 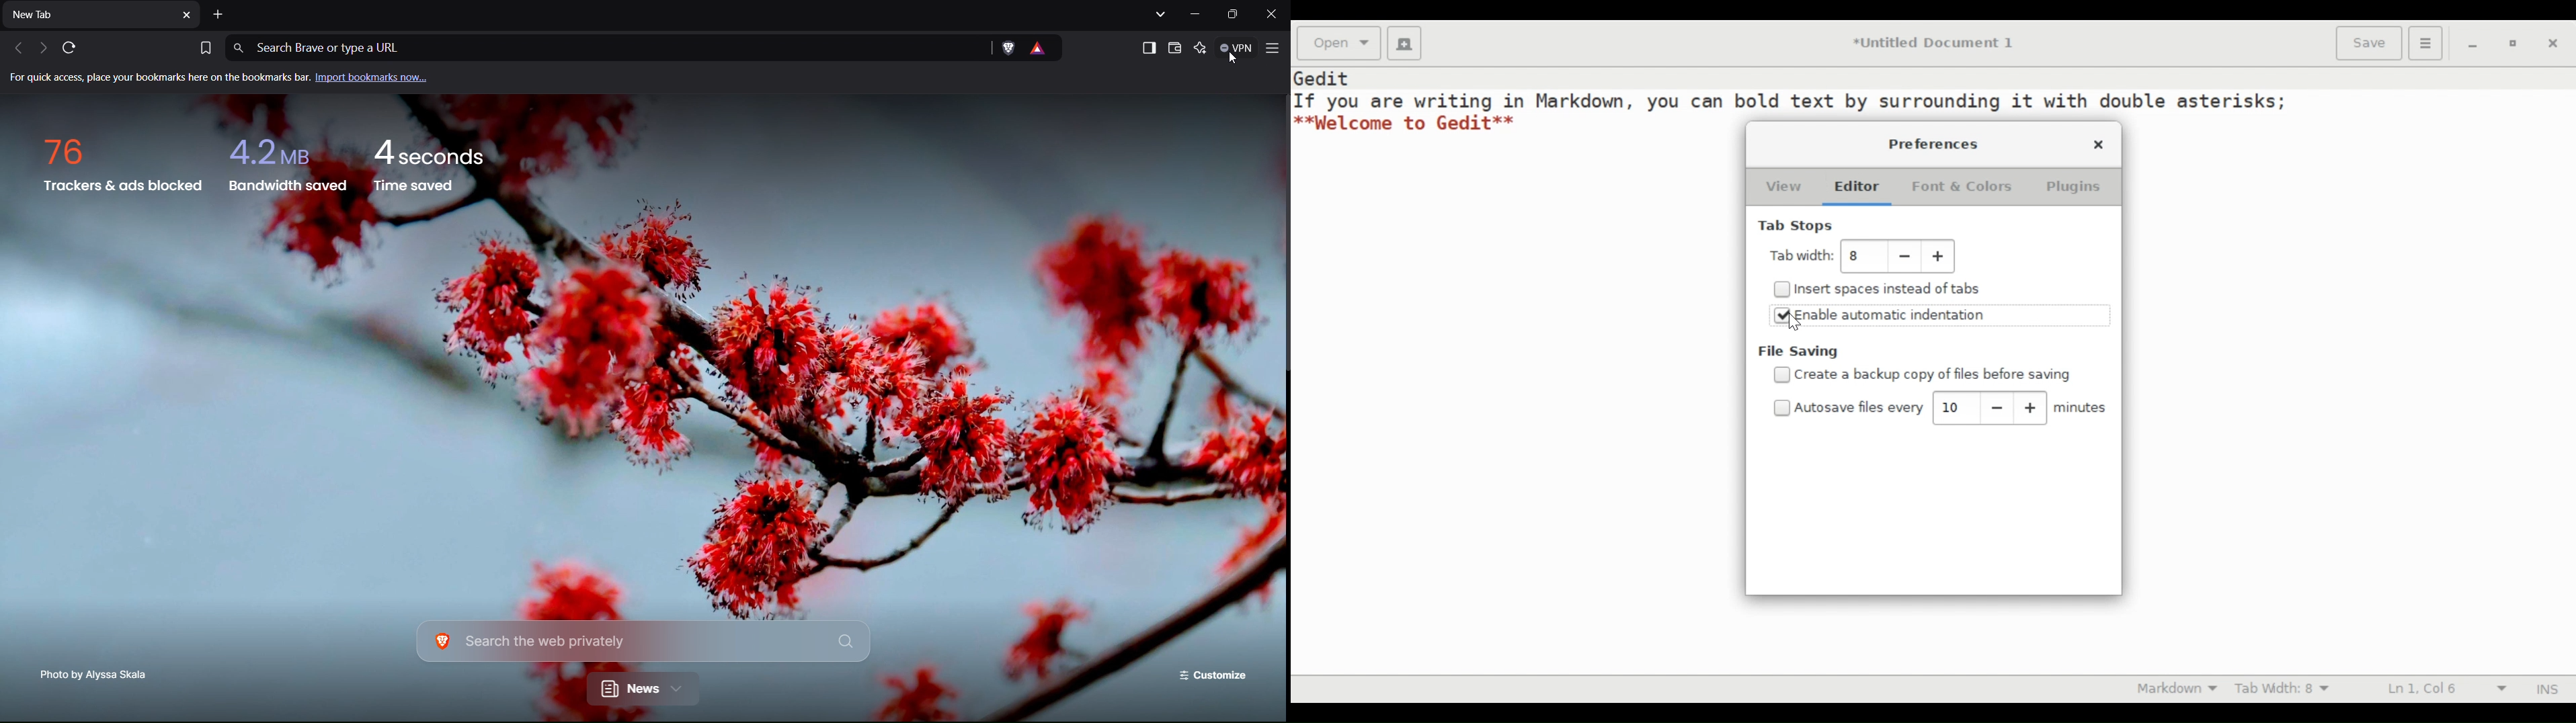 What do you see at coordinates (2072, 187) in the screenshot?
I see `Plugins` at bounding box center [2072, 187].